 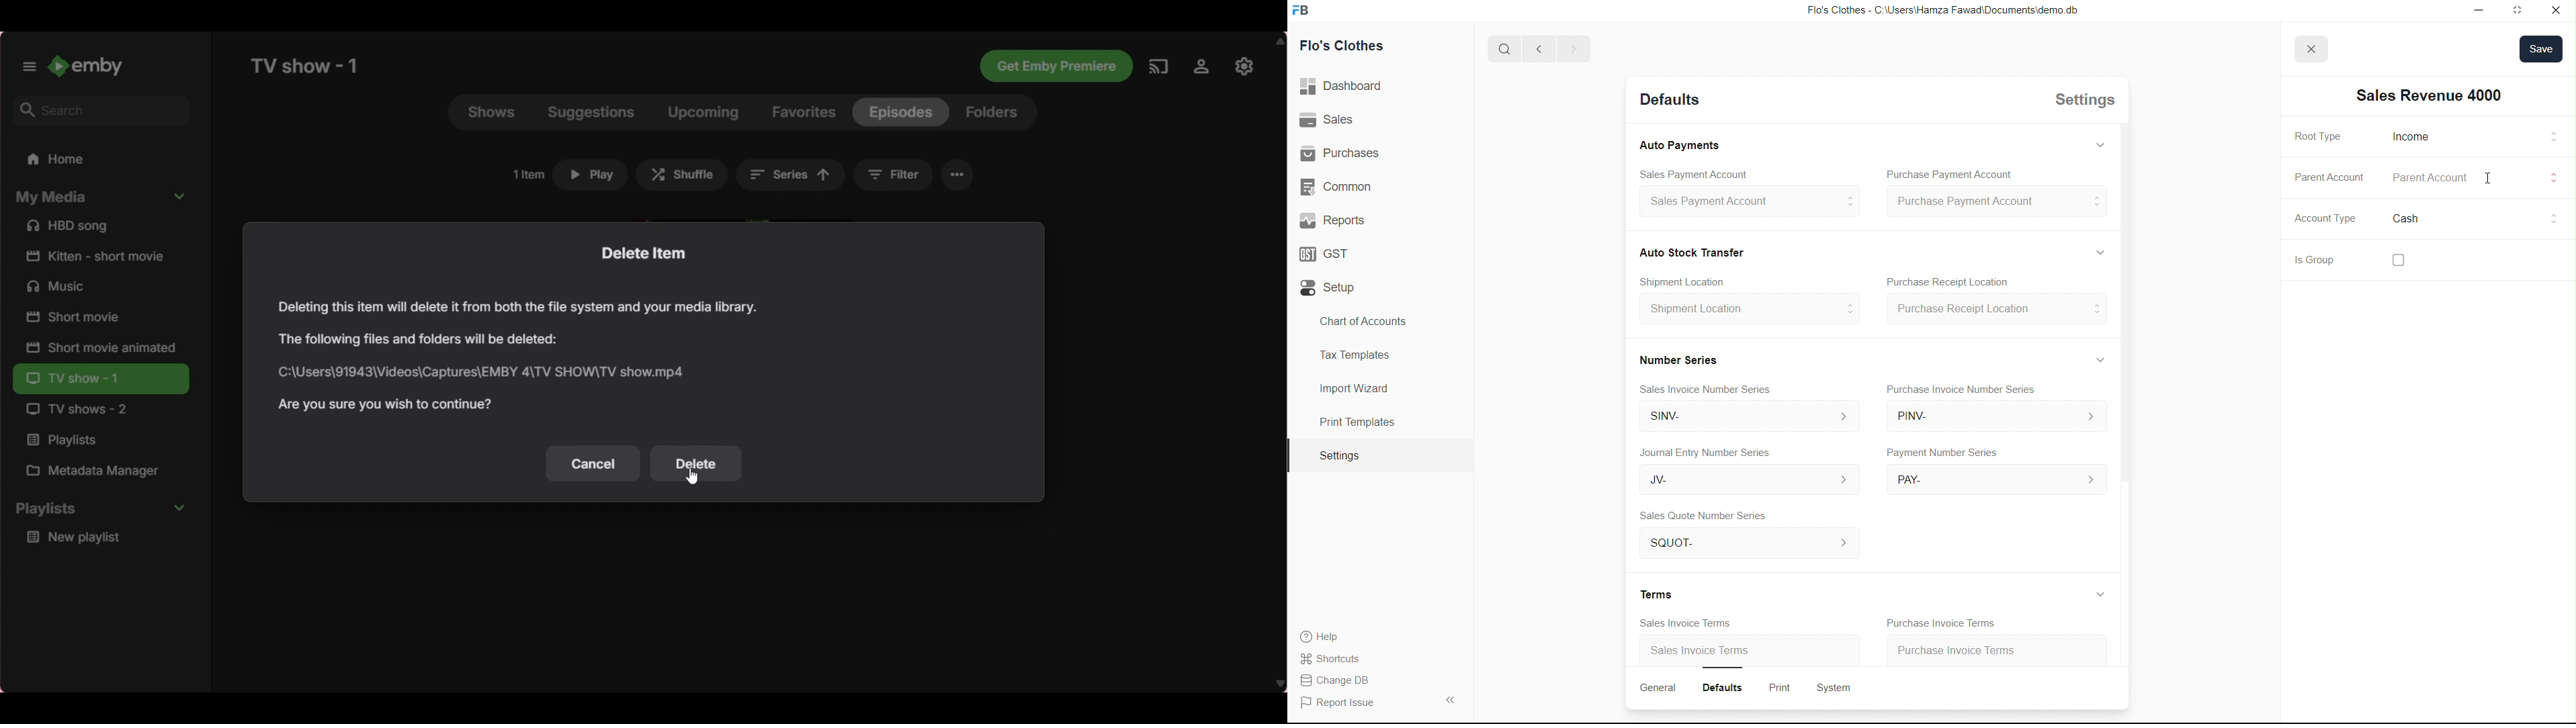 I want to click on Dashboard, so click(x=1346, y=87).